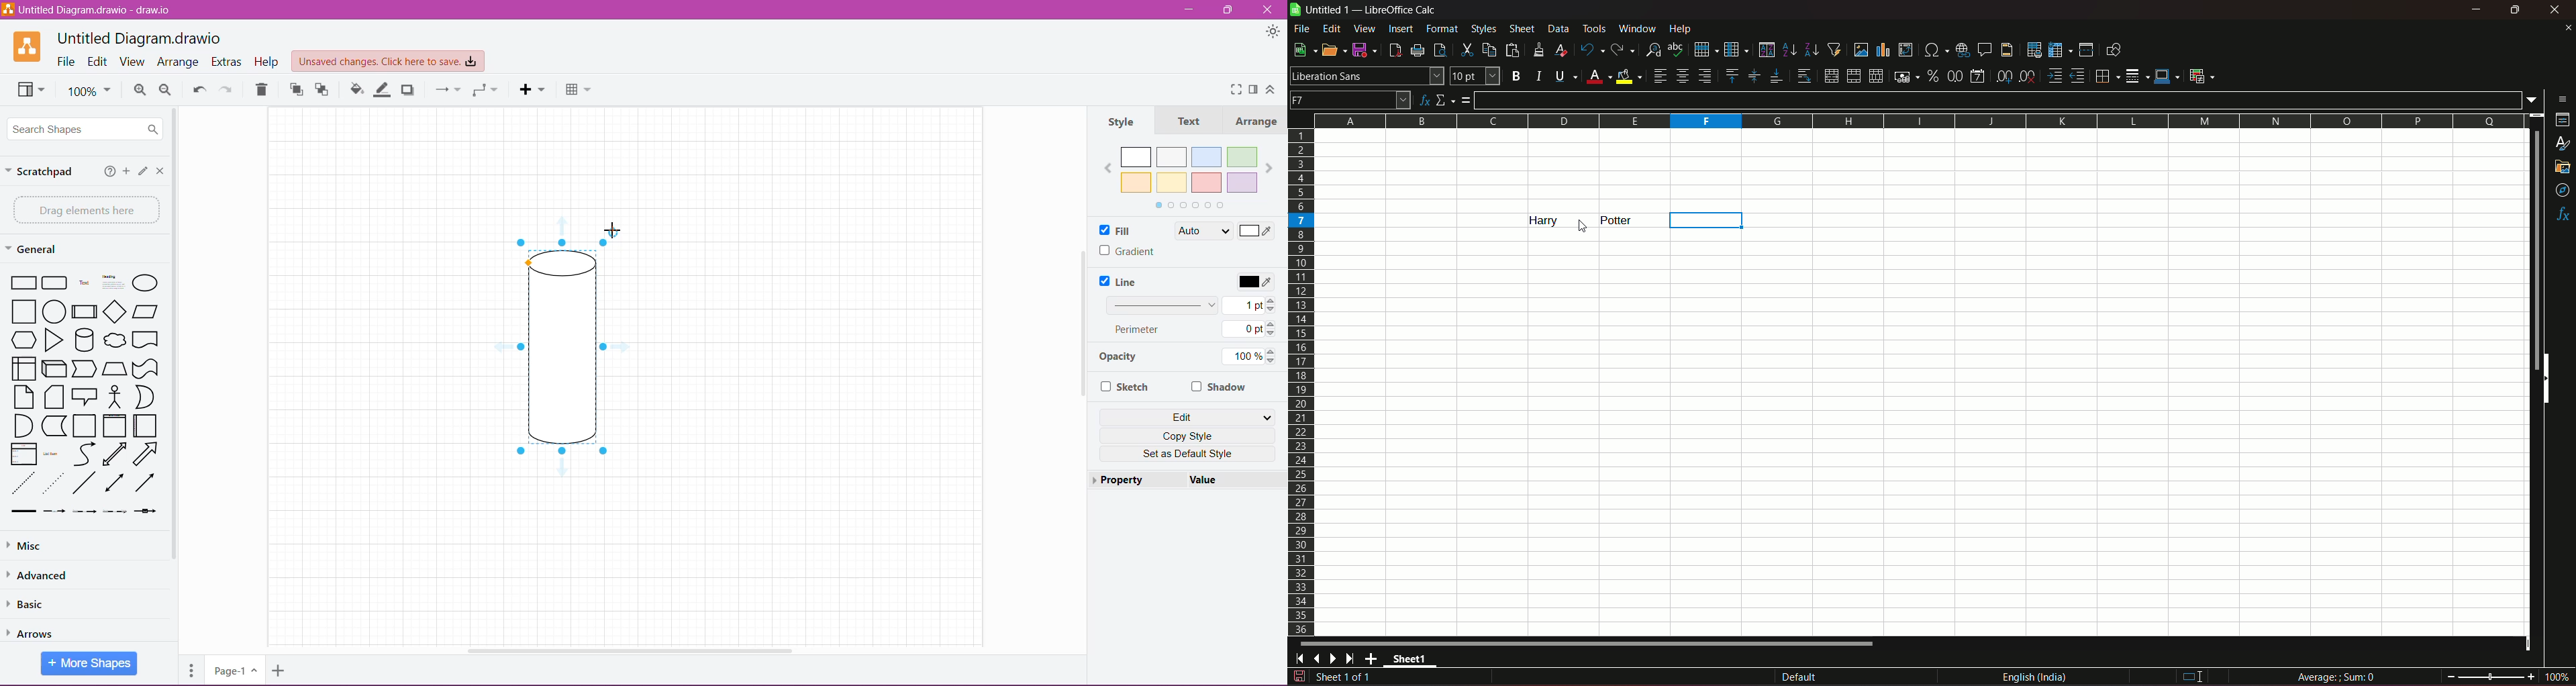 This screenshot has height=700, width=2576. Describe the element at coordinates (107, 173) in the screenshot. I see `Help` at that location.